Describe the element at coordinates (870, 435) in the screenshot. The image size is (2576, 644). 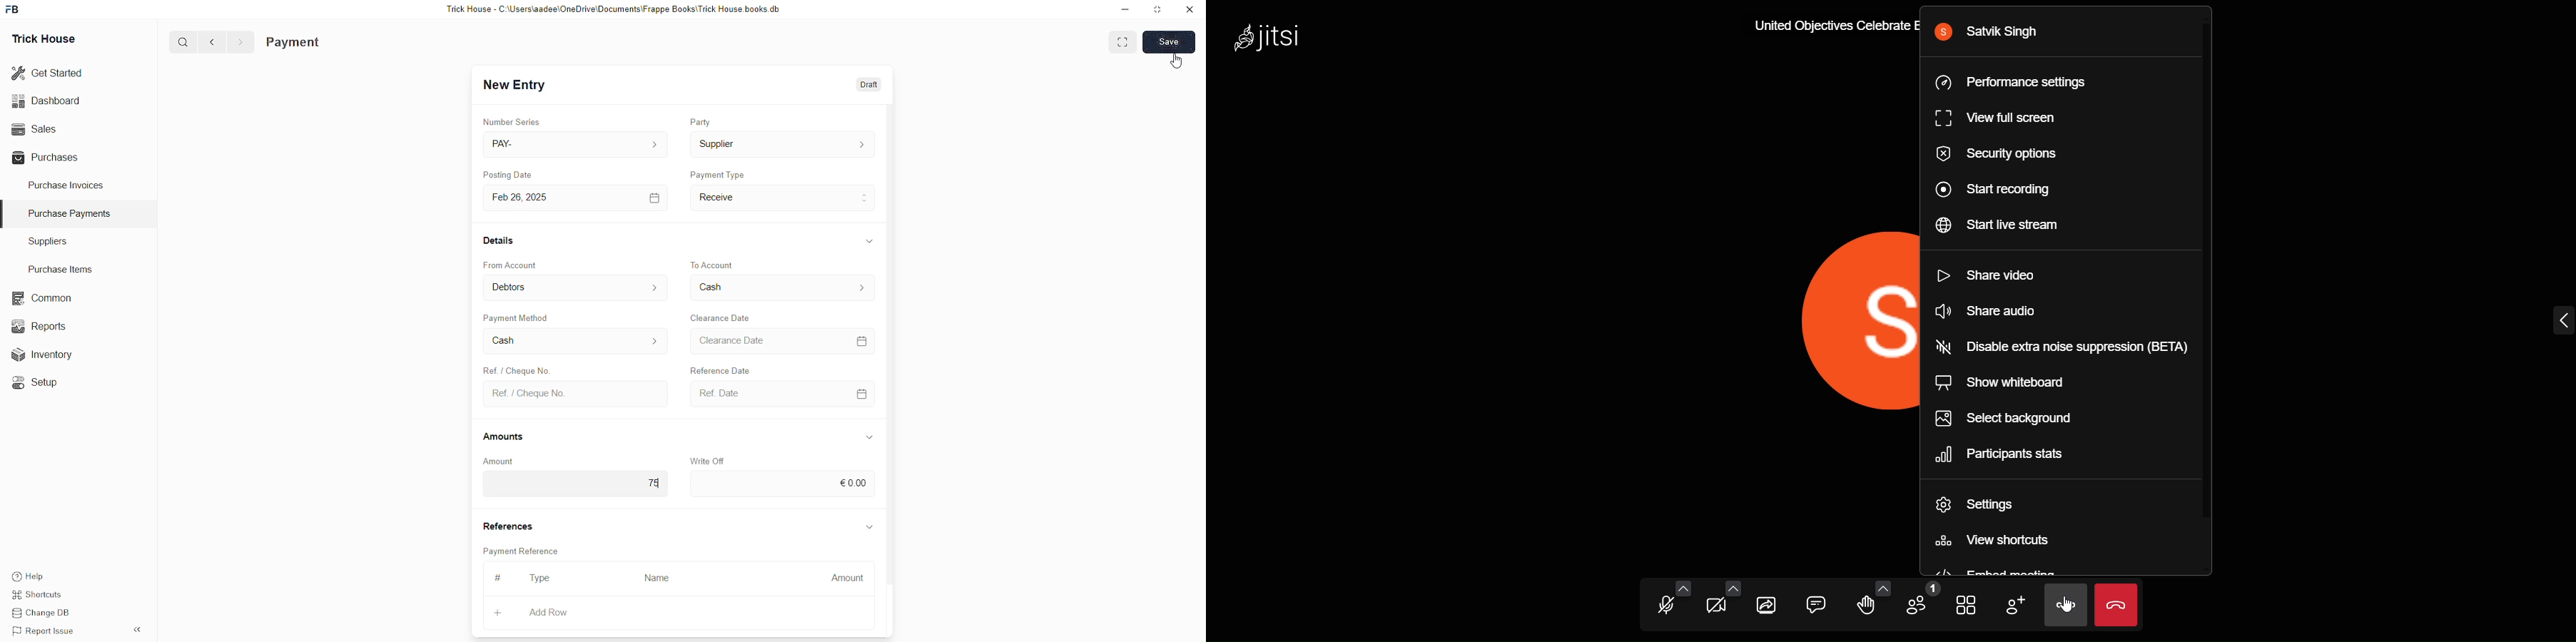
I see `expand` at that location.